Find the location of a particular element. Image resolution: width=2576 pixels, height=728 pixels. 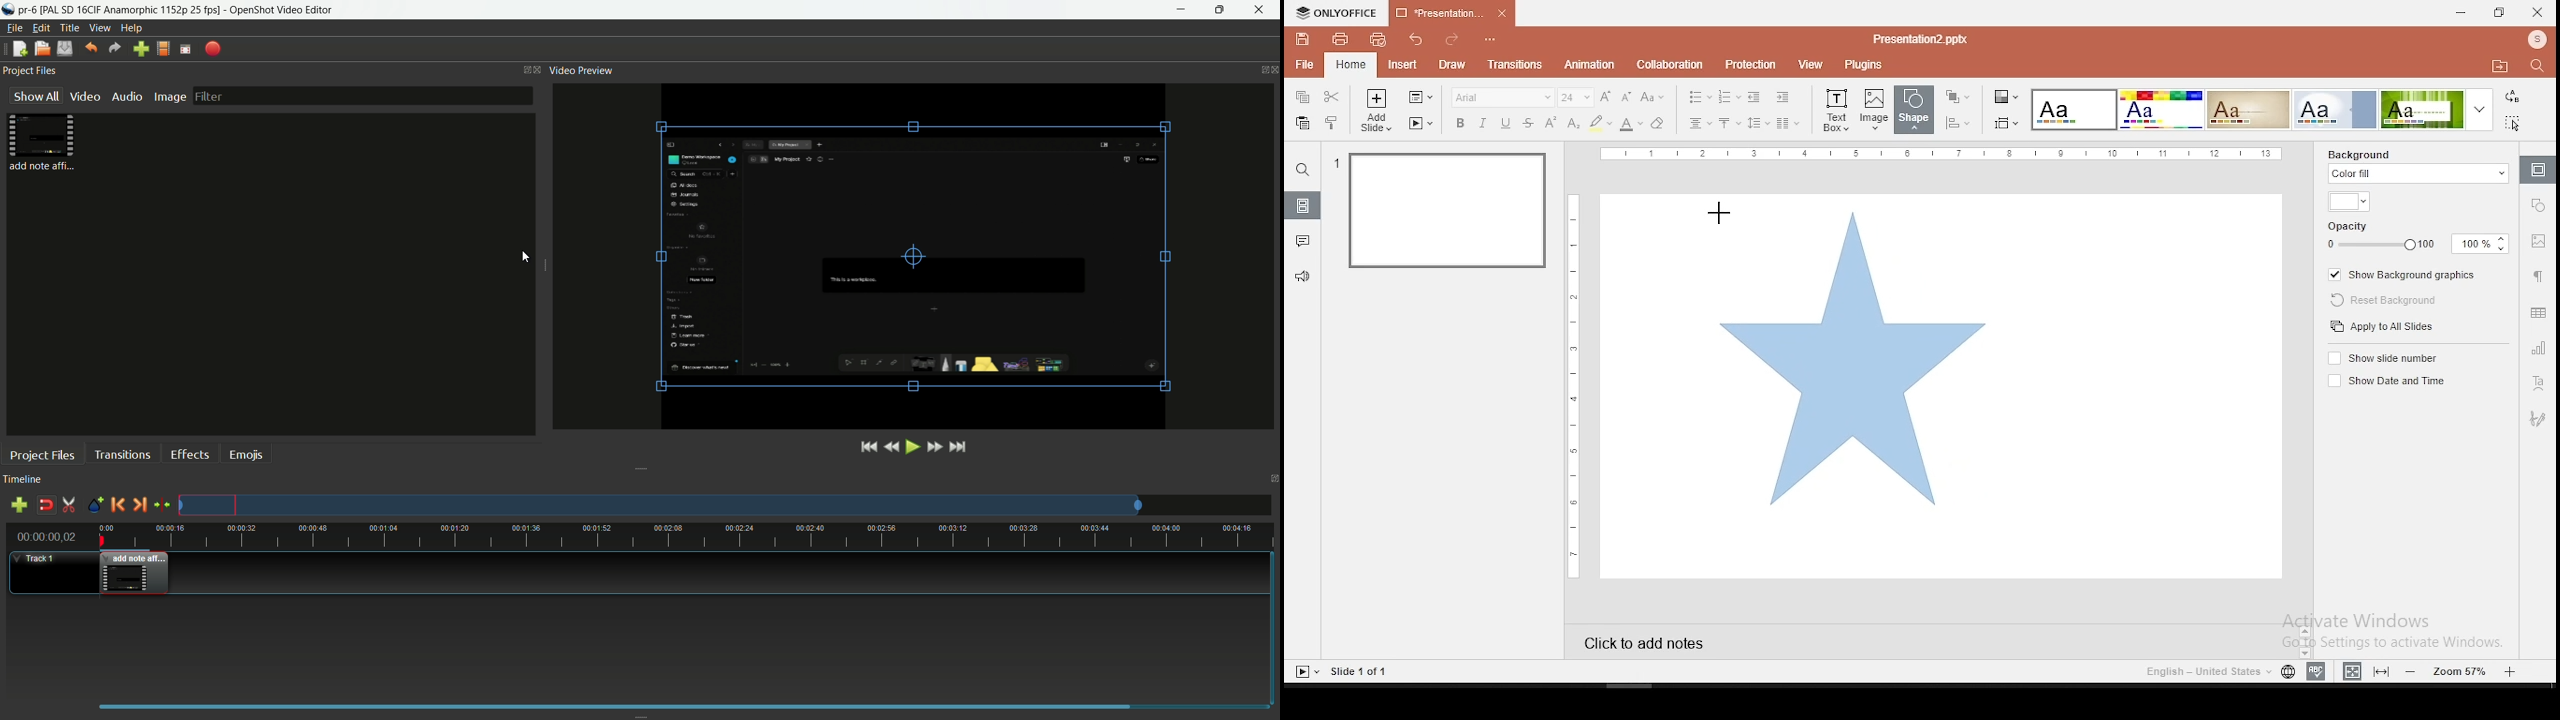

underline is located at coordinates (1506, 124).